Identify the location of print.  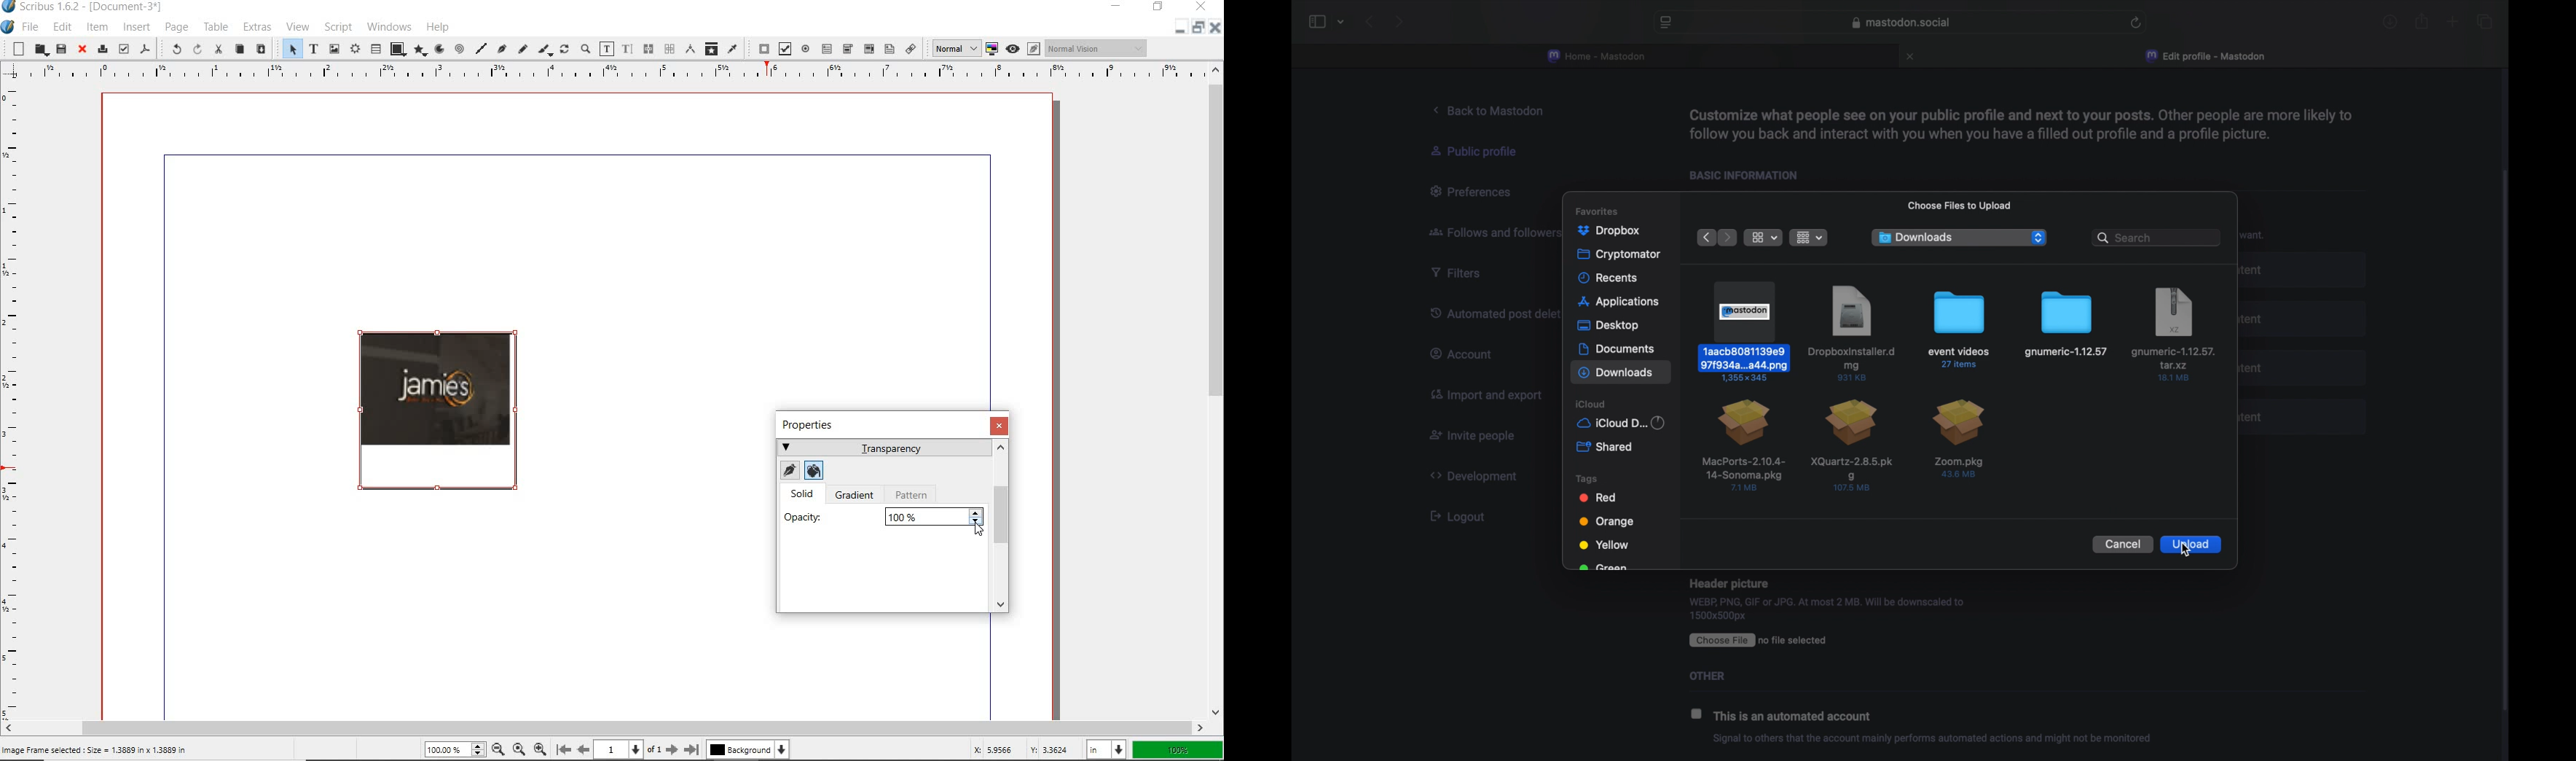
(103, 49).